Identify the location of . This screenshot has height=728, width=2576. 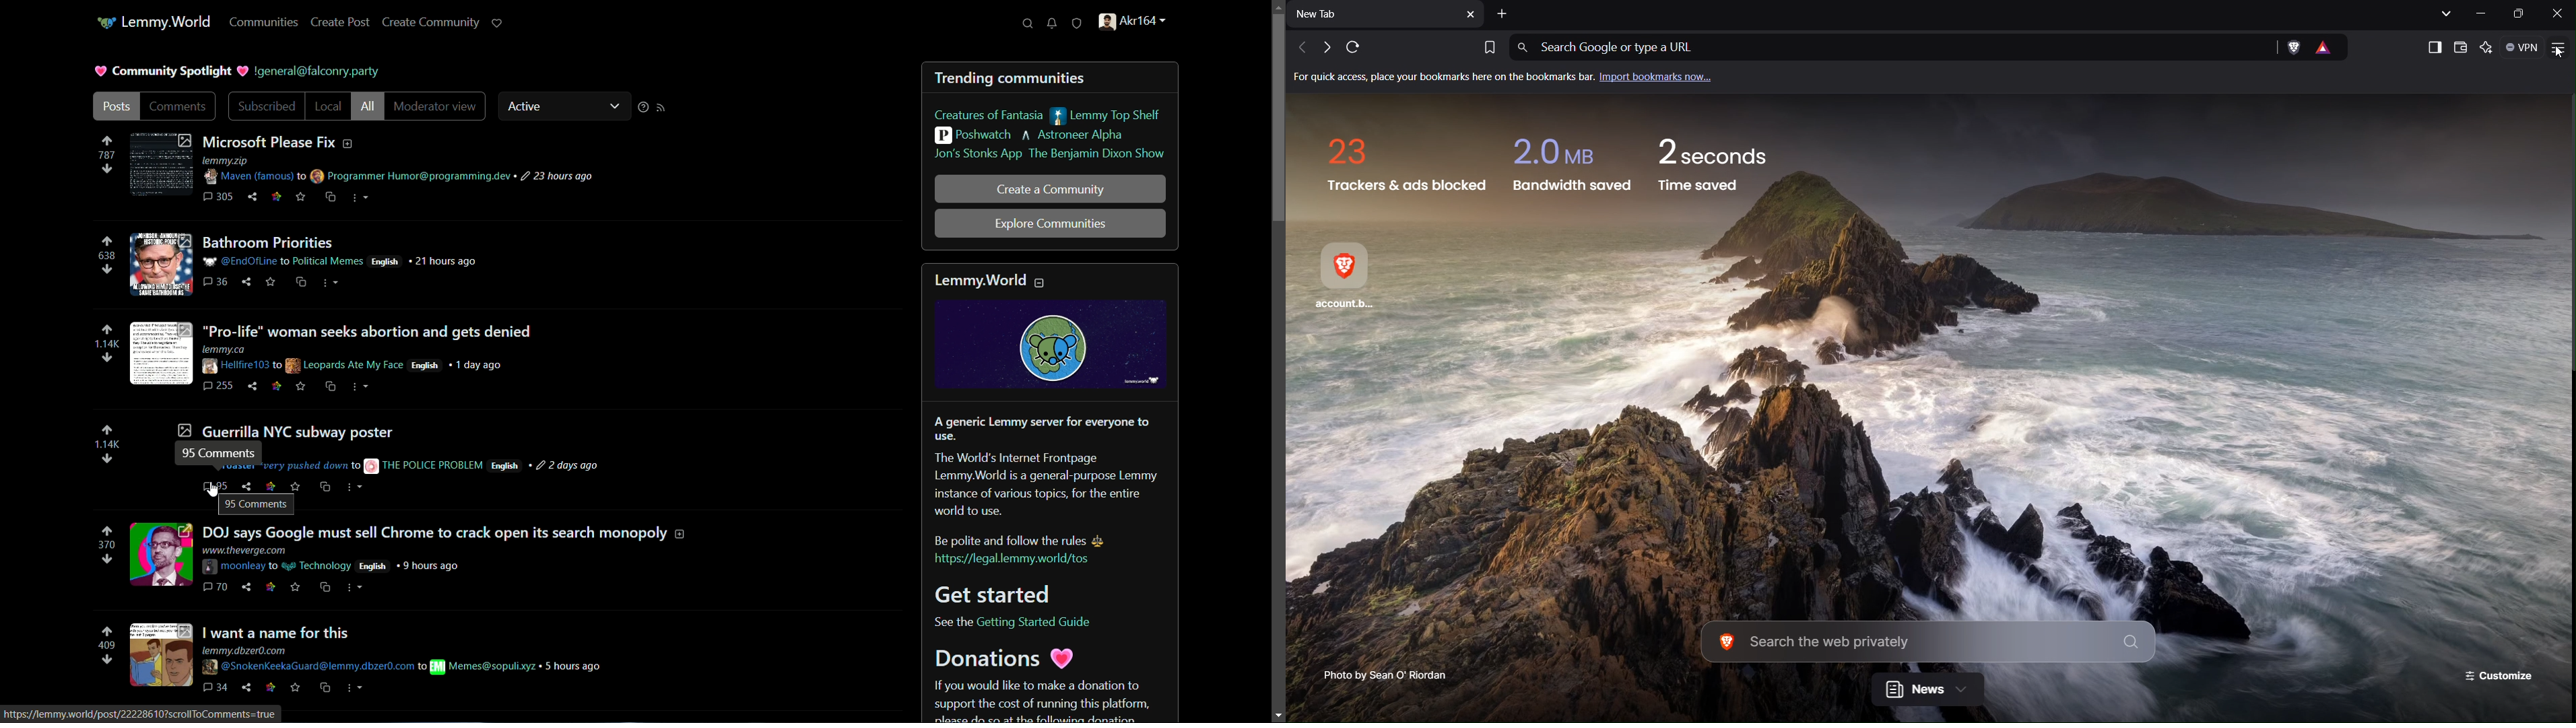
(433, 465).